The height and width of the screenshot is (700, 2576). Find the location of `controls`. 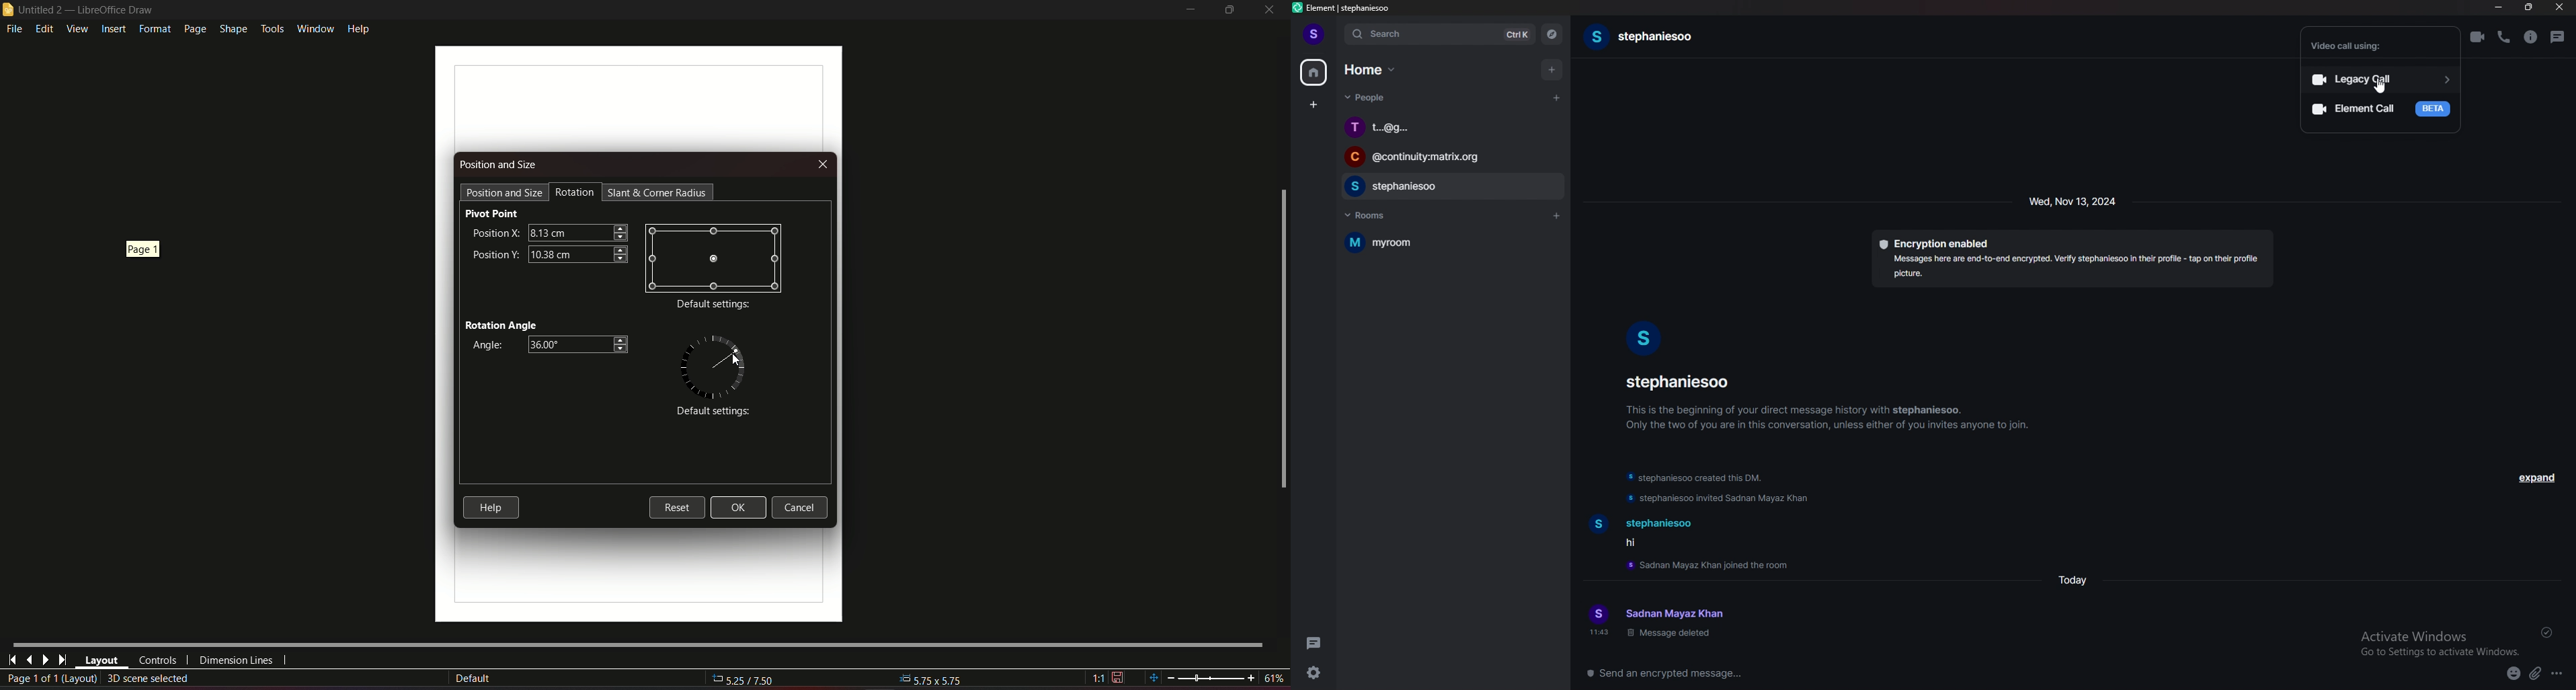

controls is located at coordinates (157, 660).